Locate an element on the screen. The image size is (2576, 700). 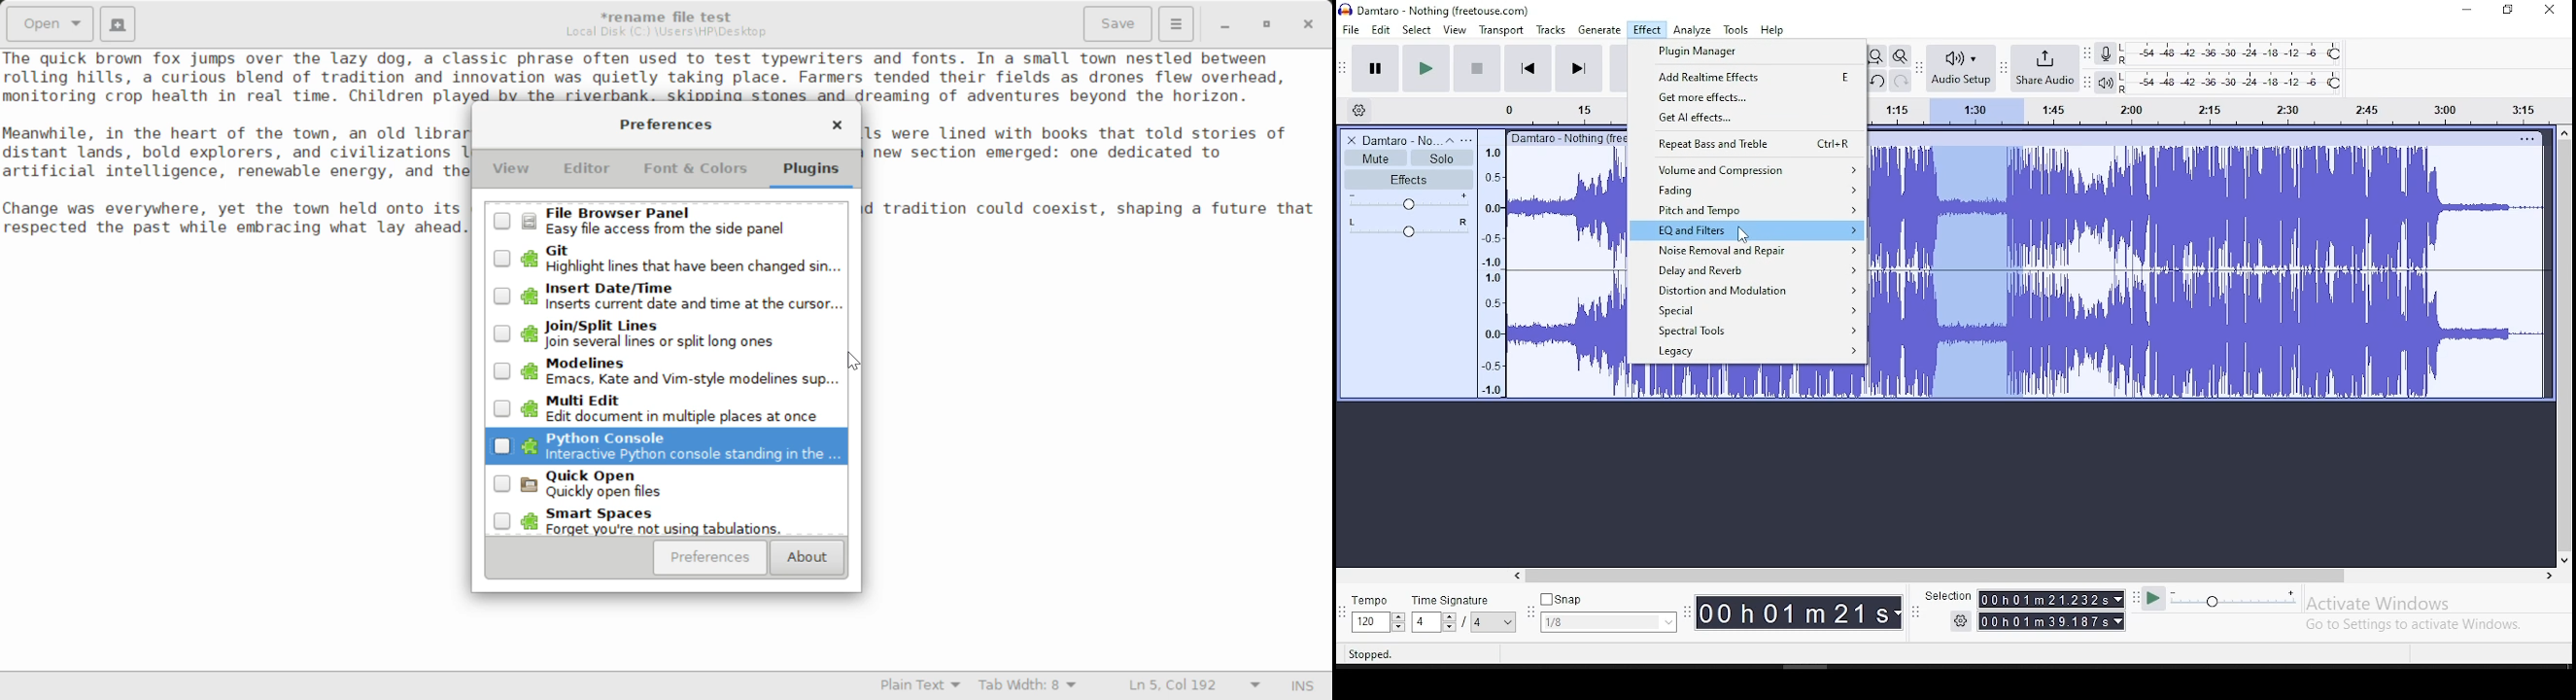
Go to Settings to activate Windows. is located at coordinates (2417, 624).